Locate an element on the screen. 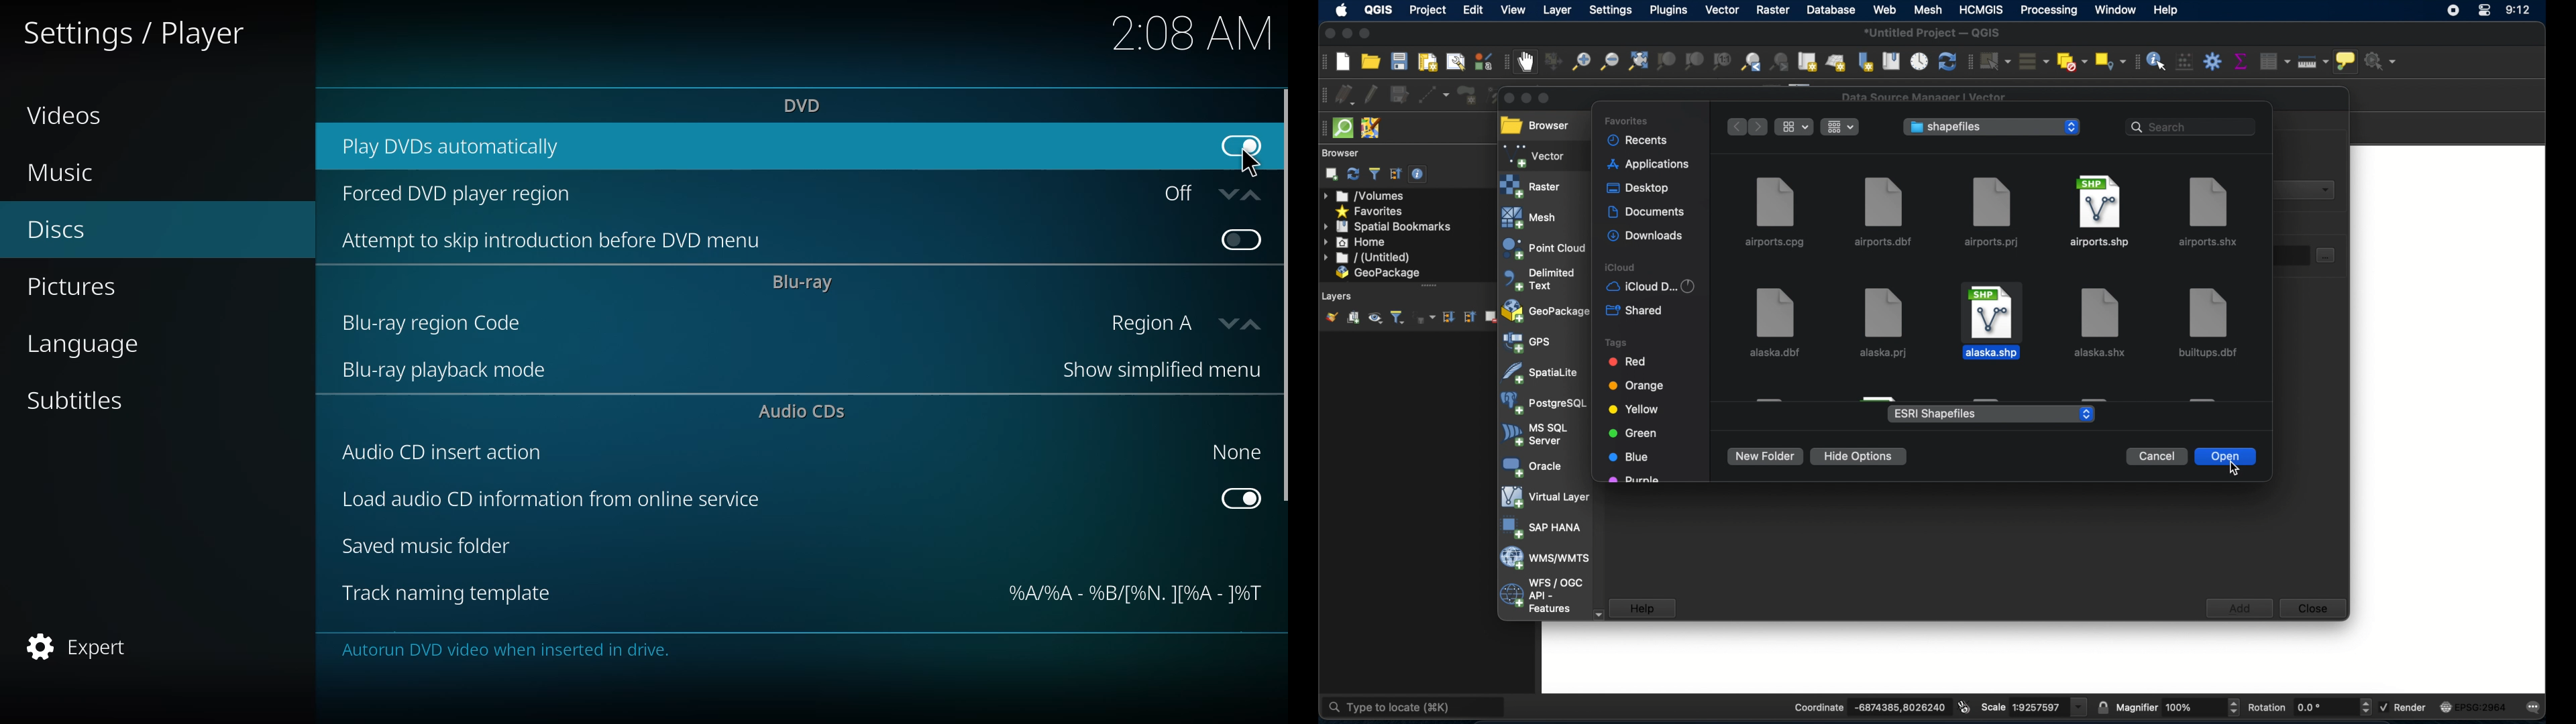 This screenshot has height=728, width=2576. minimize is located at coordinates (1527, 99).